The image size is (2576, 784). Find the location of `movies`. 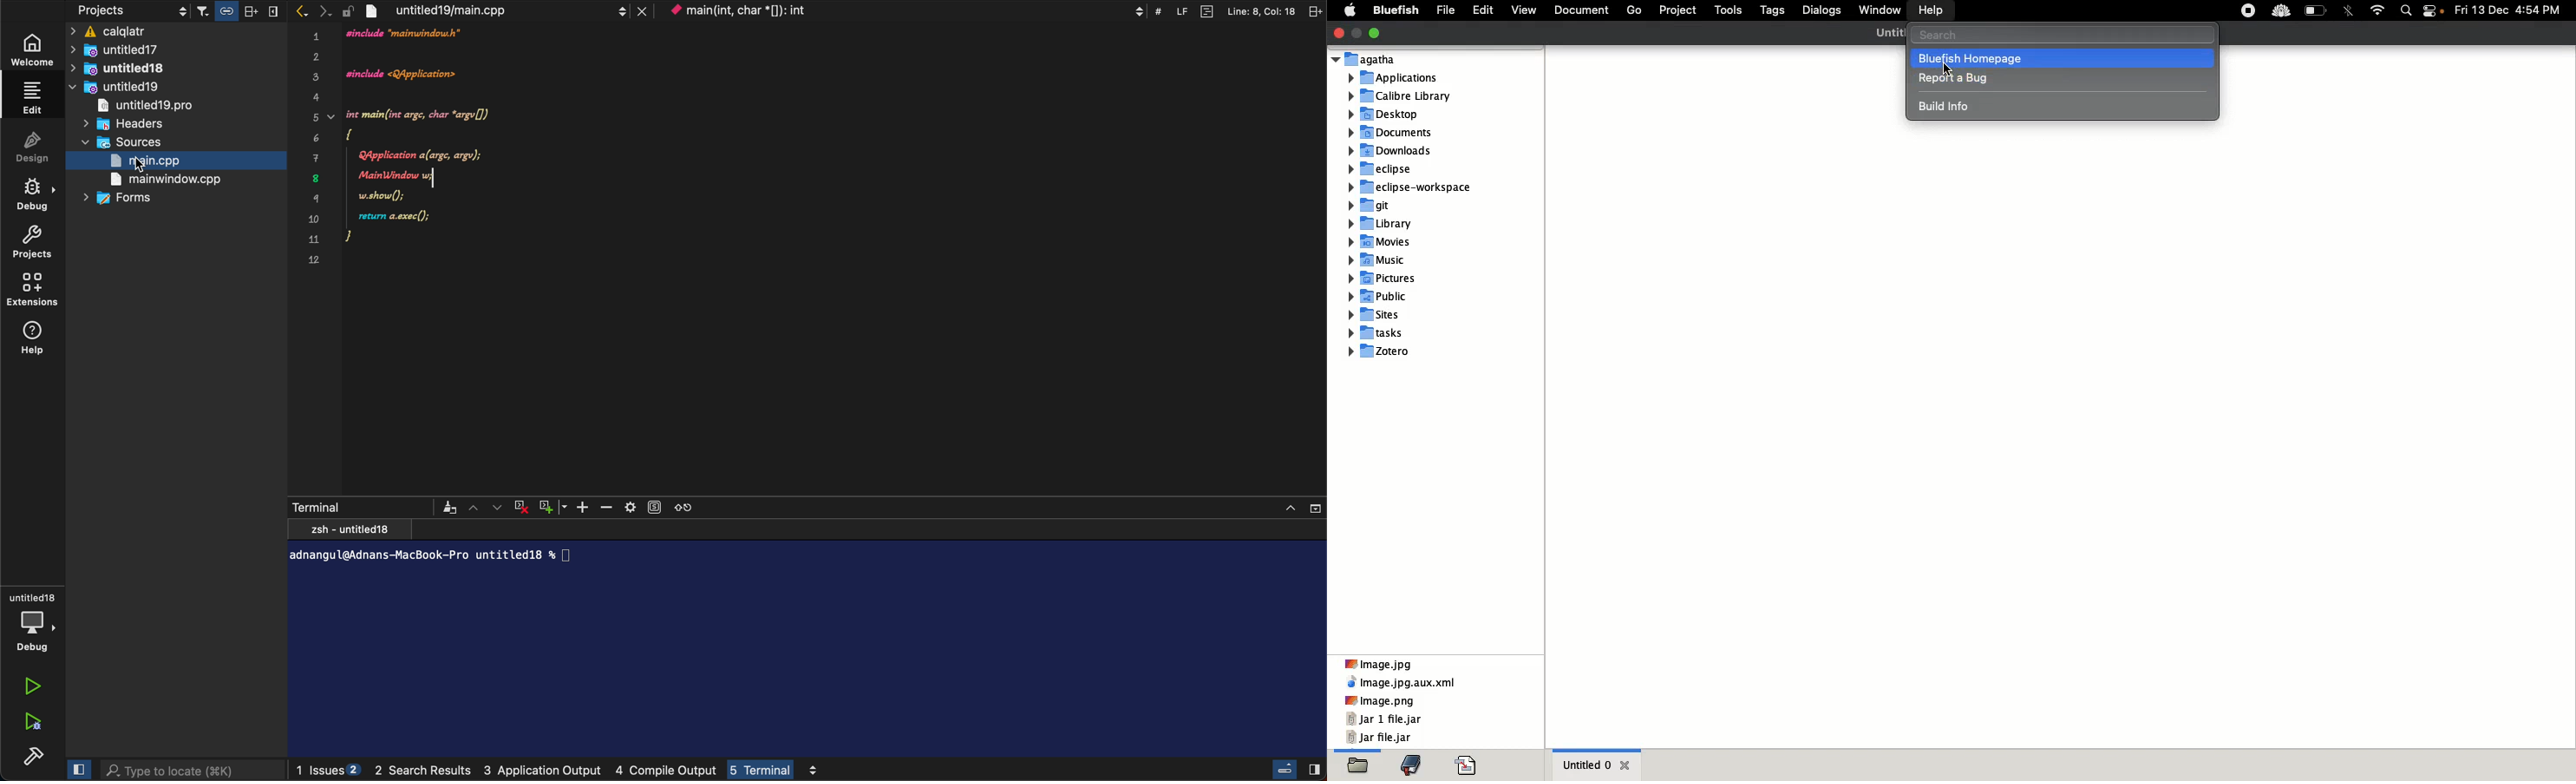

movies is located at coordinates (1384, 243).